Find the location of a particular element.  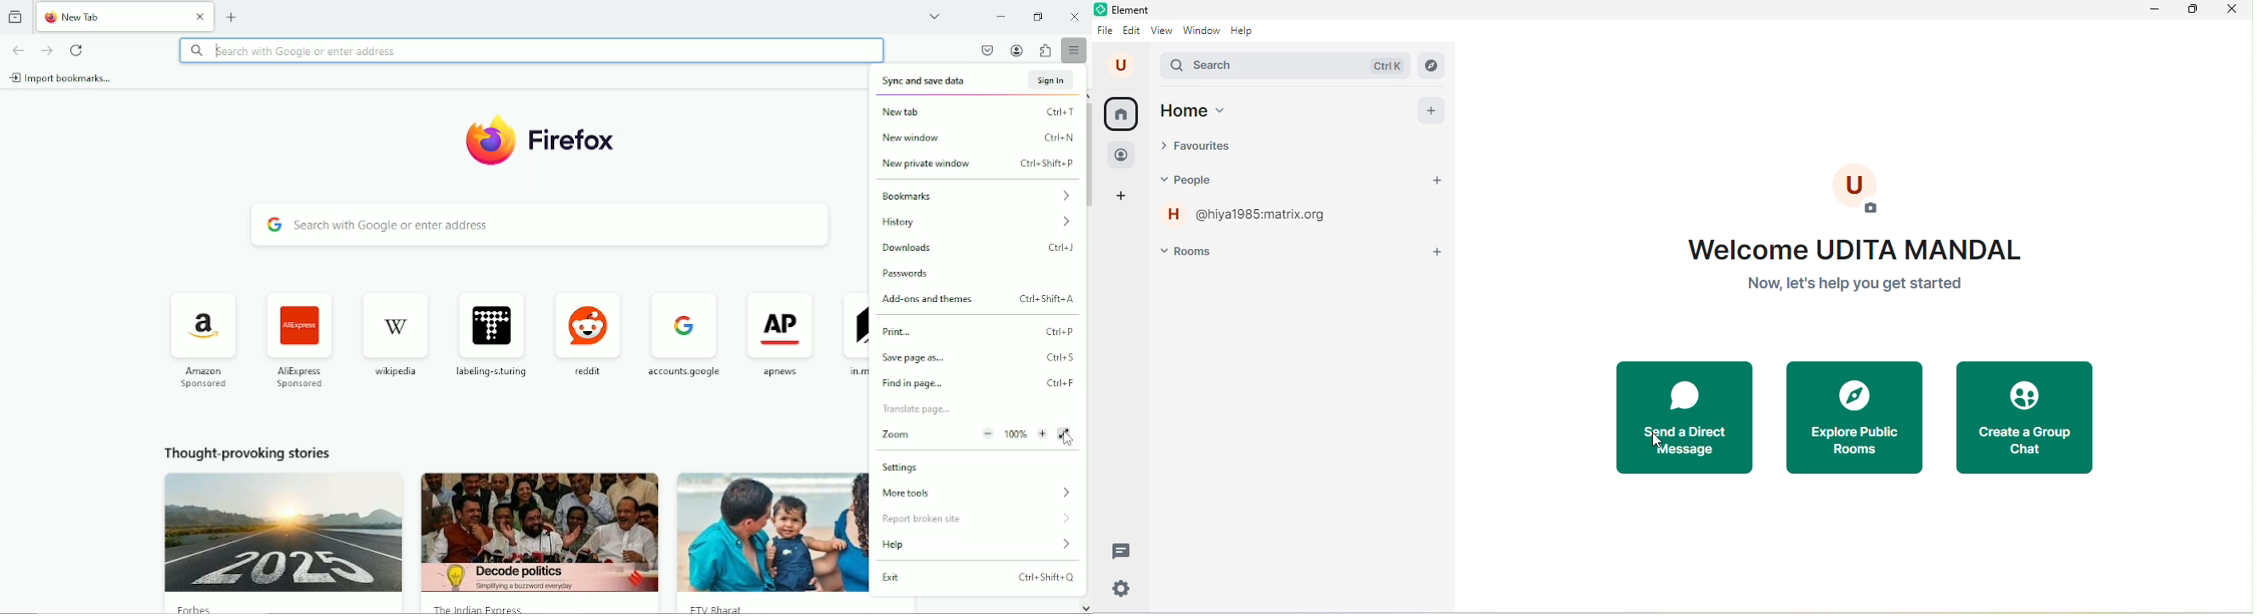

the indian express is located at coordinates (491, 608).